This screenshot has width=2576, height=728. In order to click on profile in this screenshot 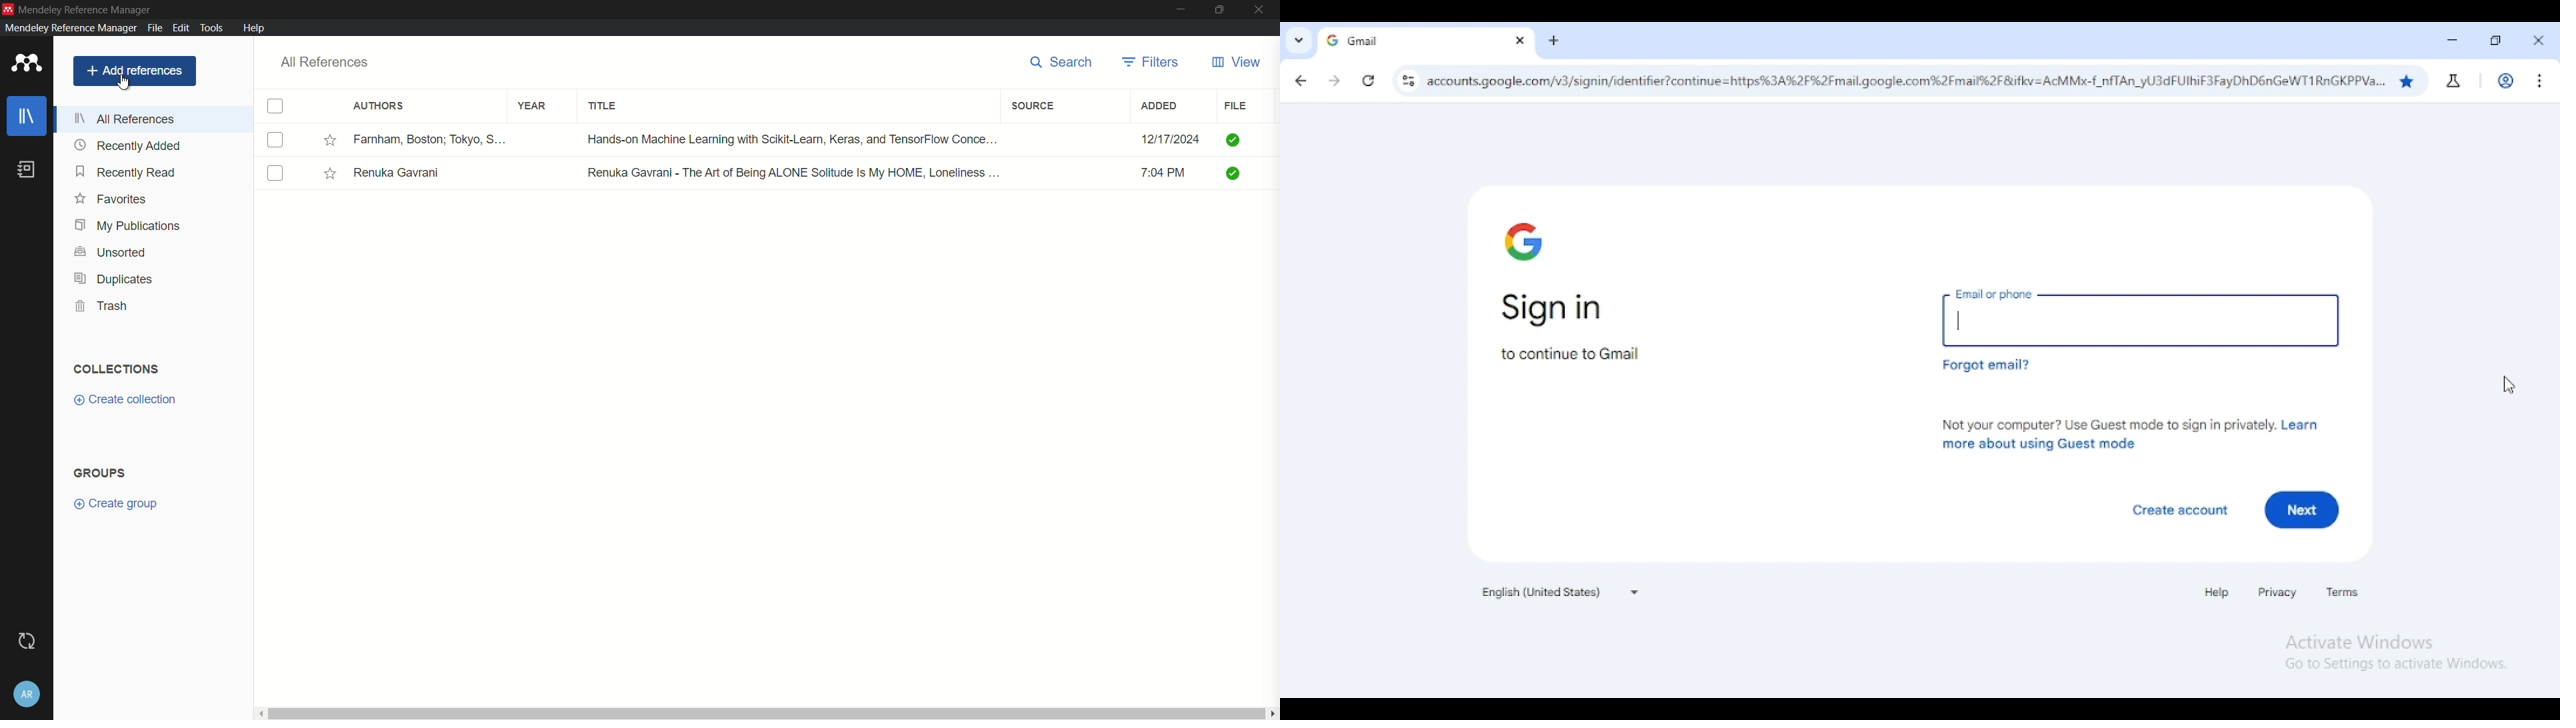, I will do `click(2506, 81)`.